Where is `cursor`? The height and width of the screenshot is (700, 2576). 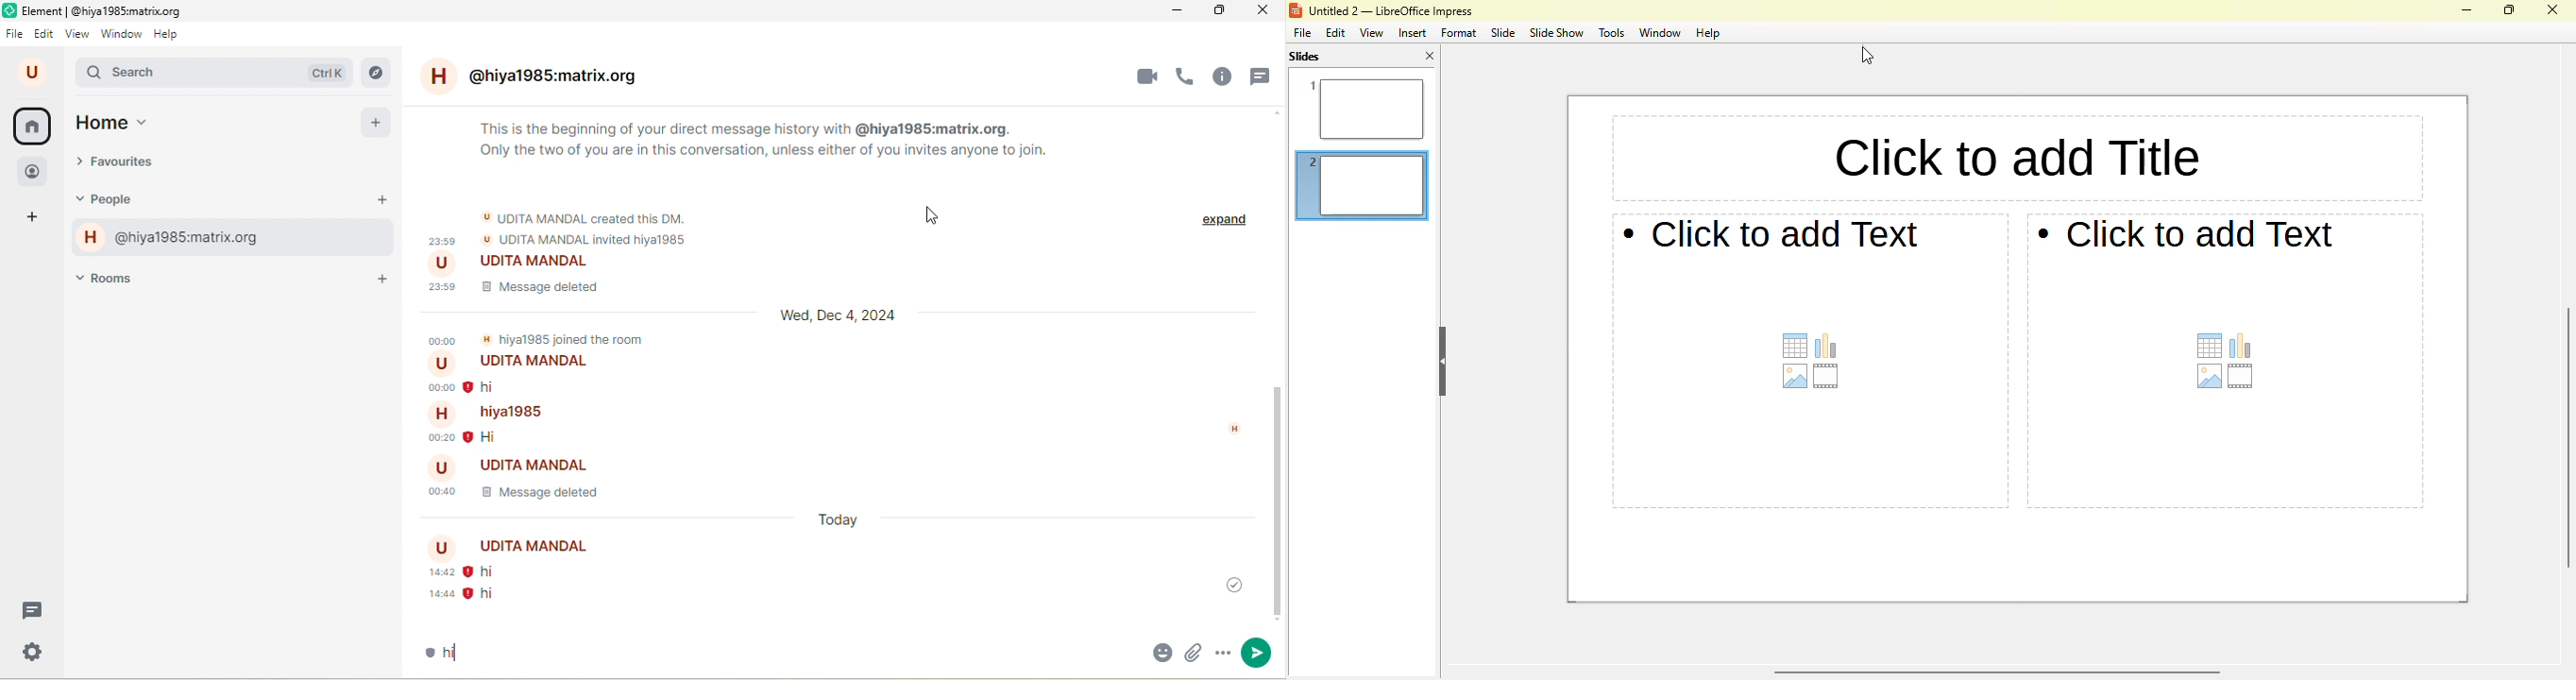
cursor is located at coordinates (935, 217).